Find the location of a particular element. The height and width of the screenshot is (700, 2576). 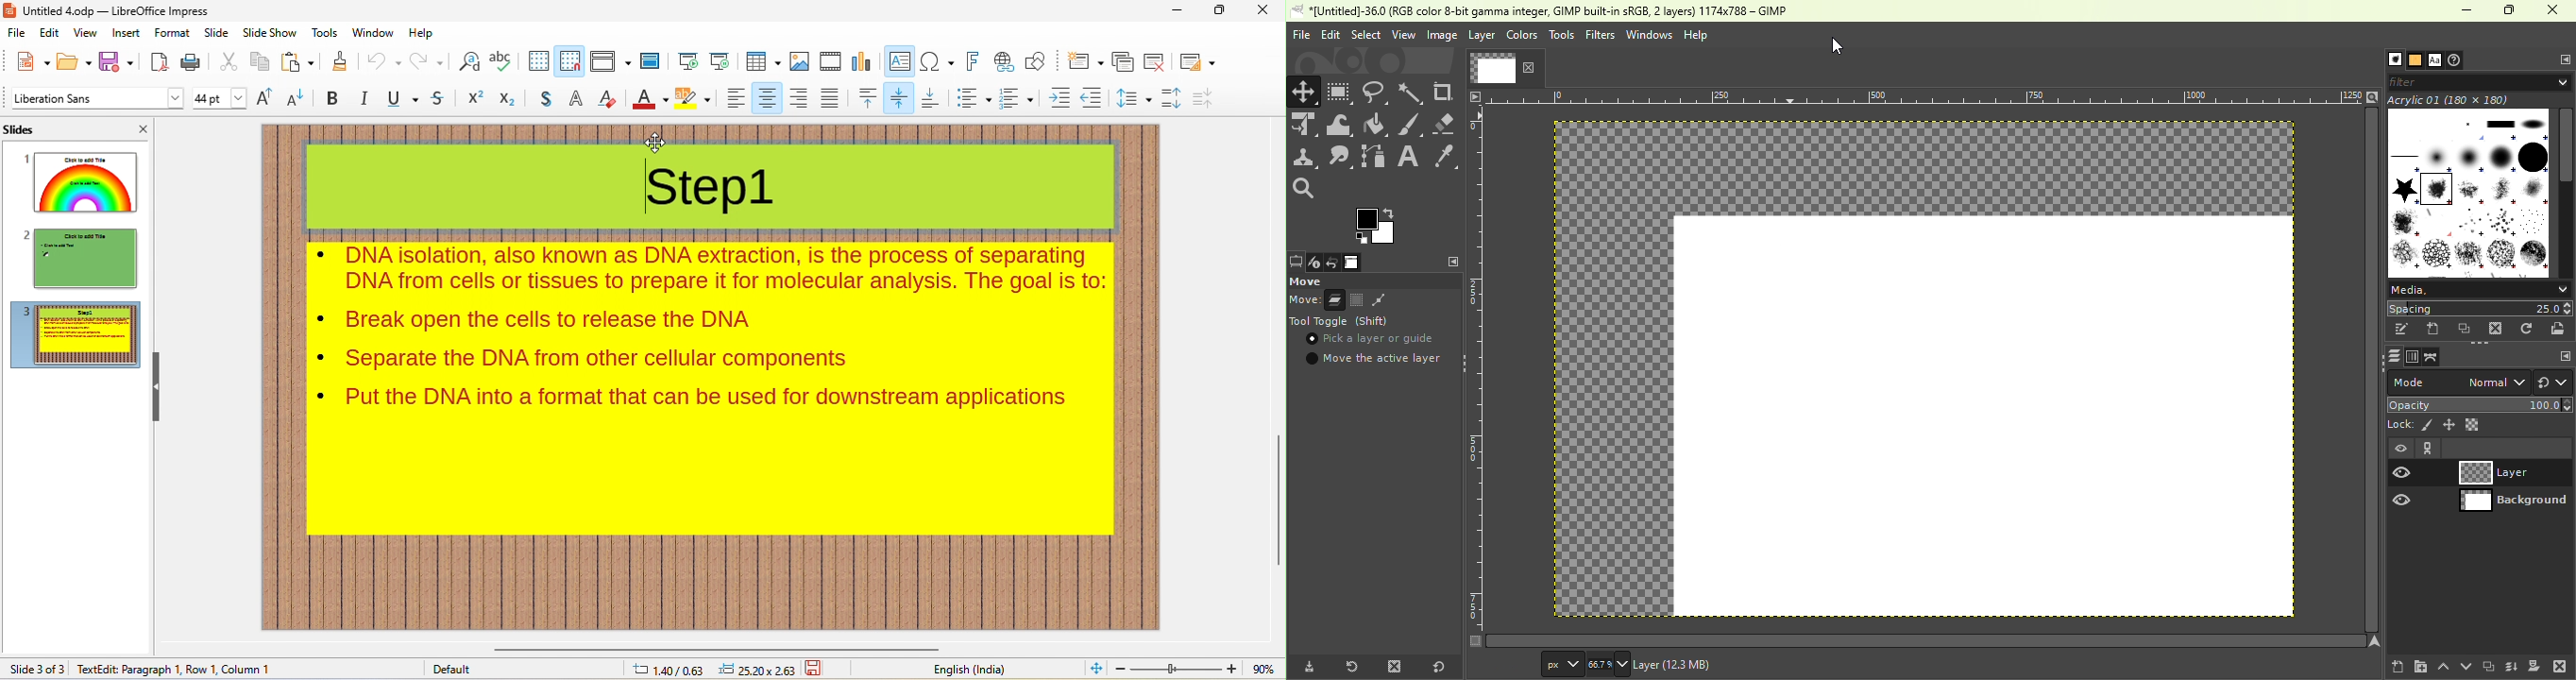

window is located at coordinates (371, 34).